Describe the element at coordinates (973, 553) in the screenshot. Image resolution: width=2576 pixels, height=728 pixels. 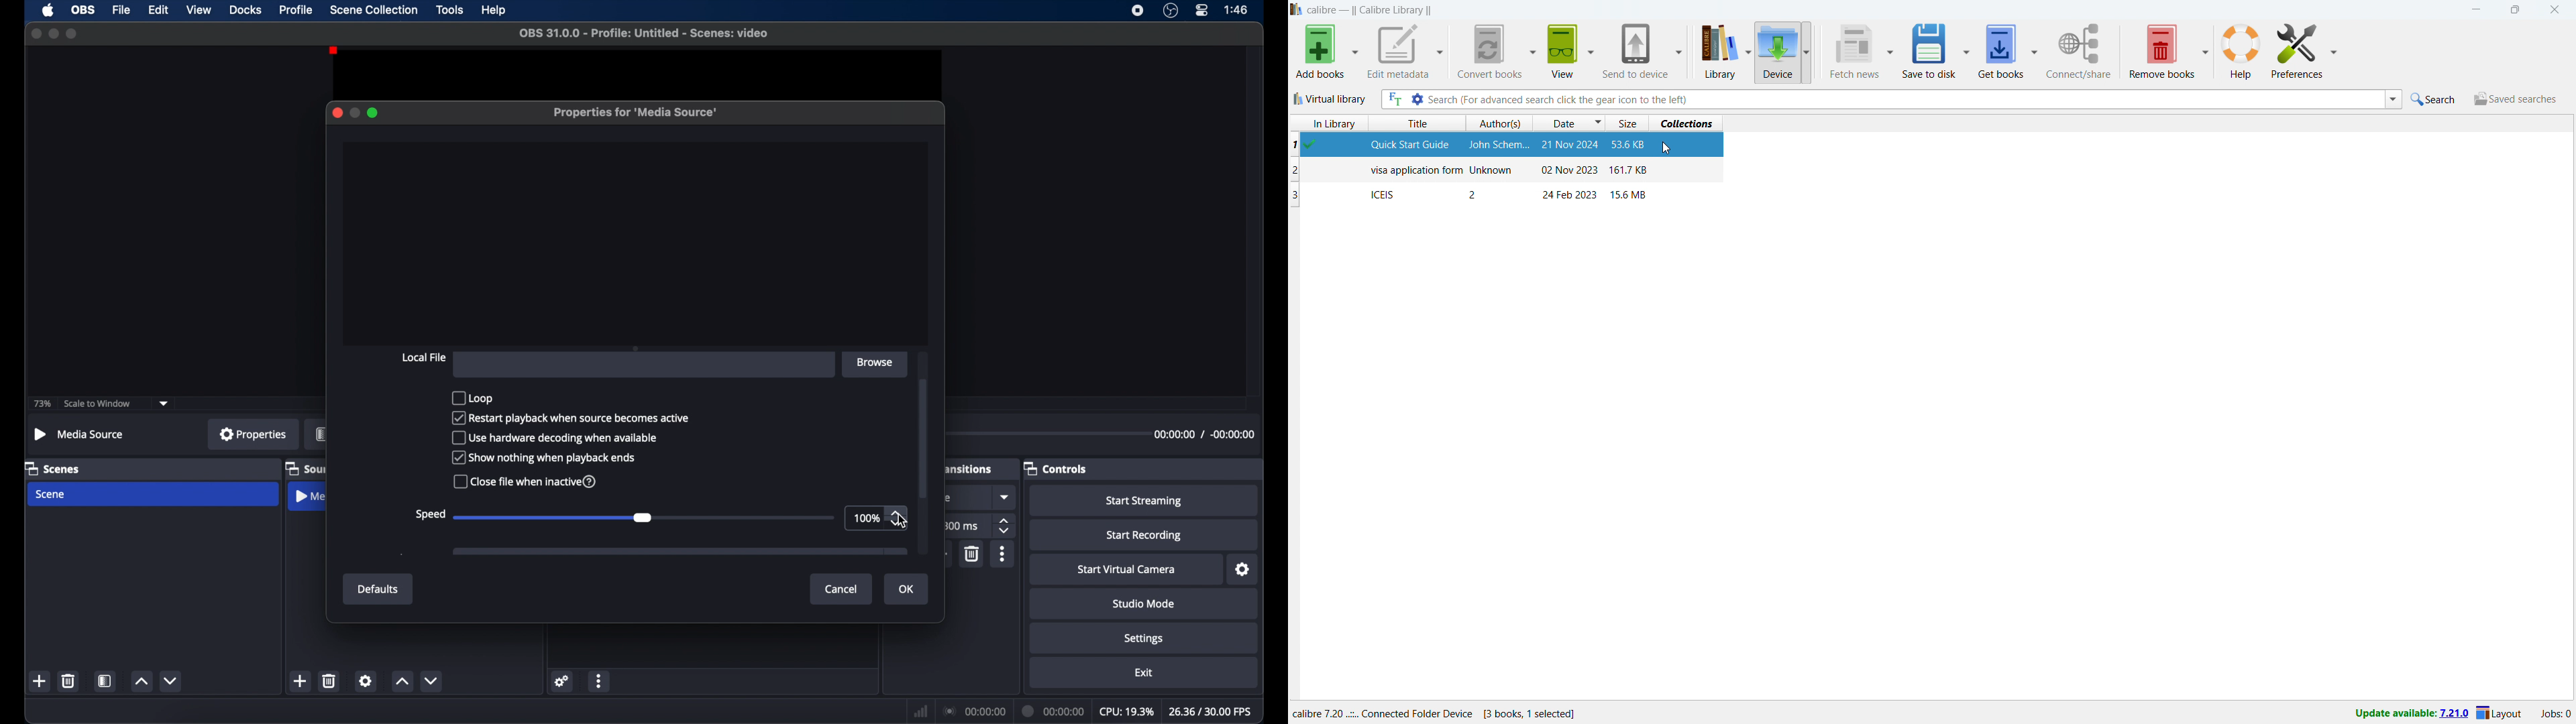
I see `delete` at that location.